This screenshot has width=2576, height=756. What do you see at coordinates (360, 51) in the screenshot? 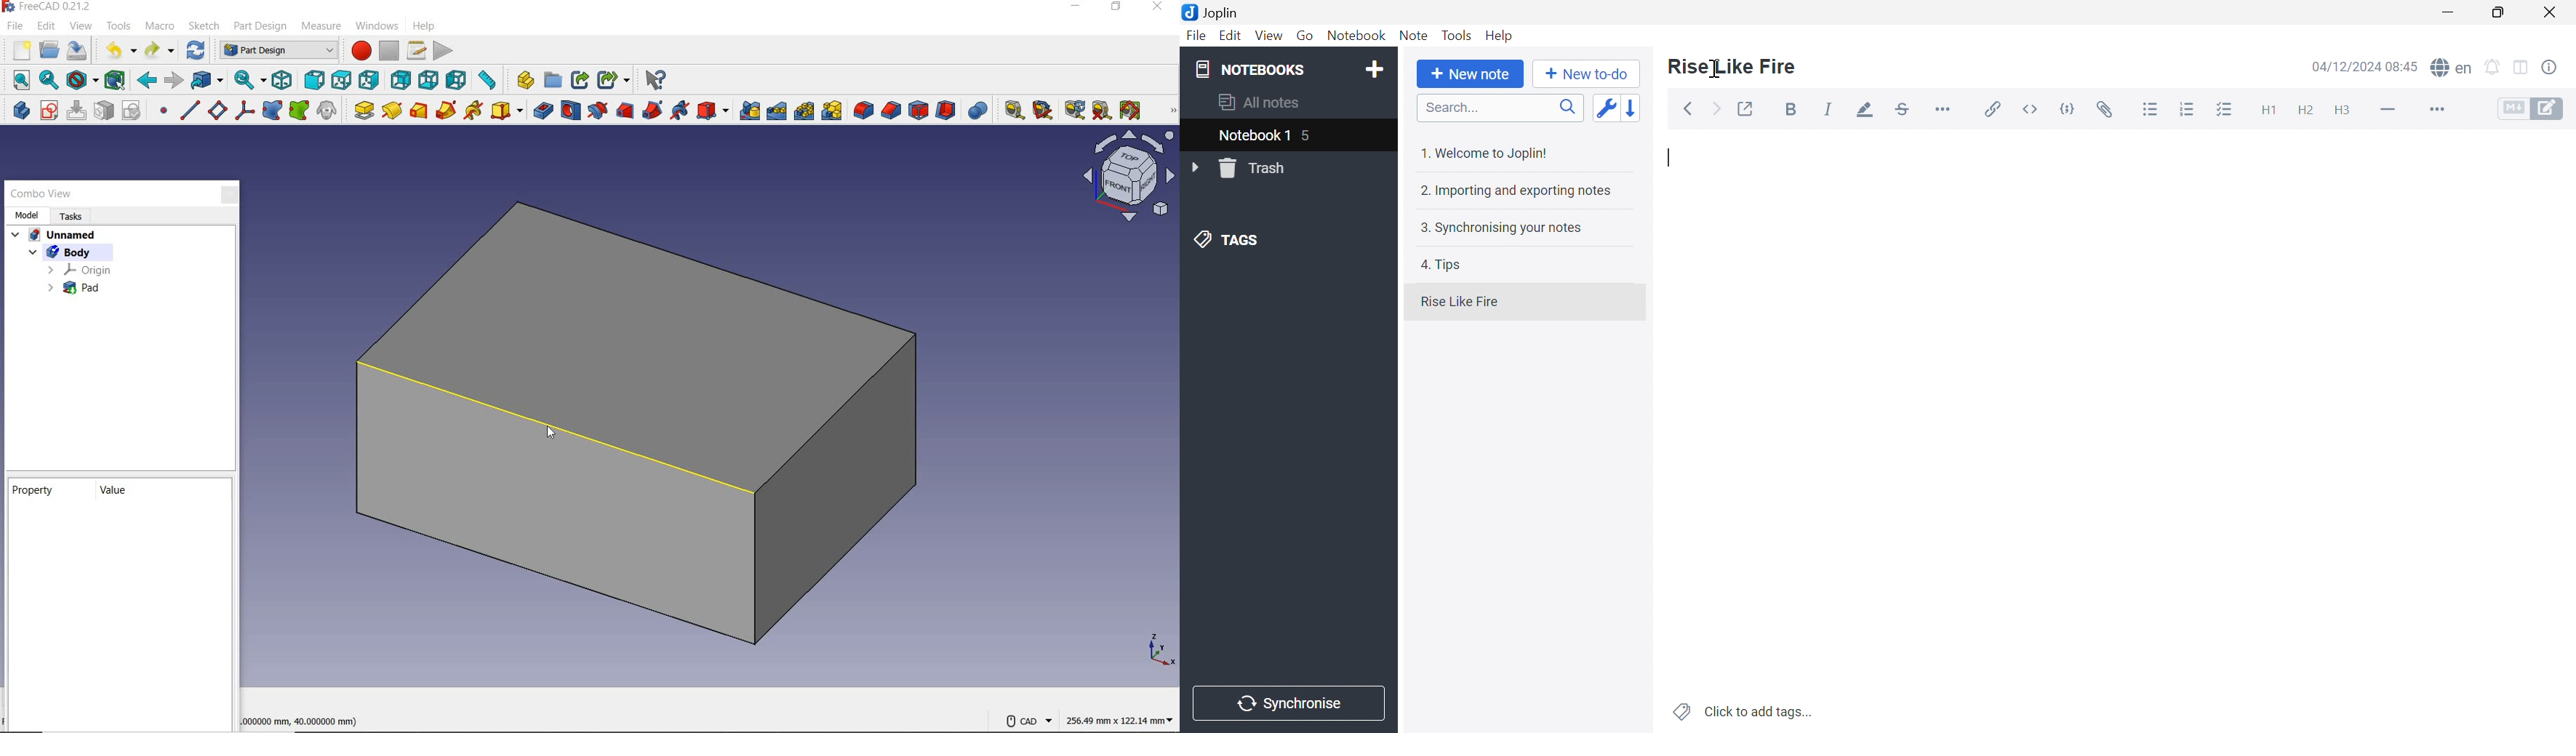
I see `macro recording` at bounding box center [360, 51].